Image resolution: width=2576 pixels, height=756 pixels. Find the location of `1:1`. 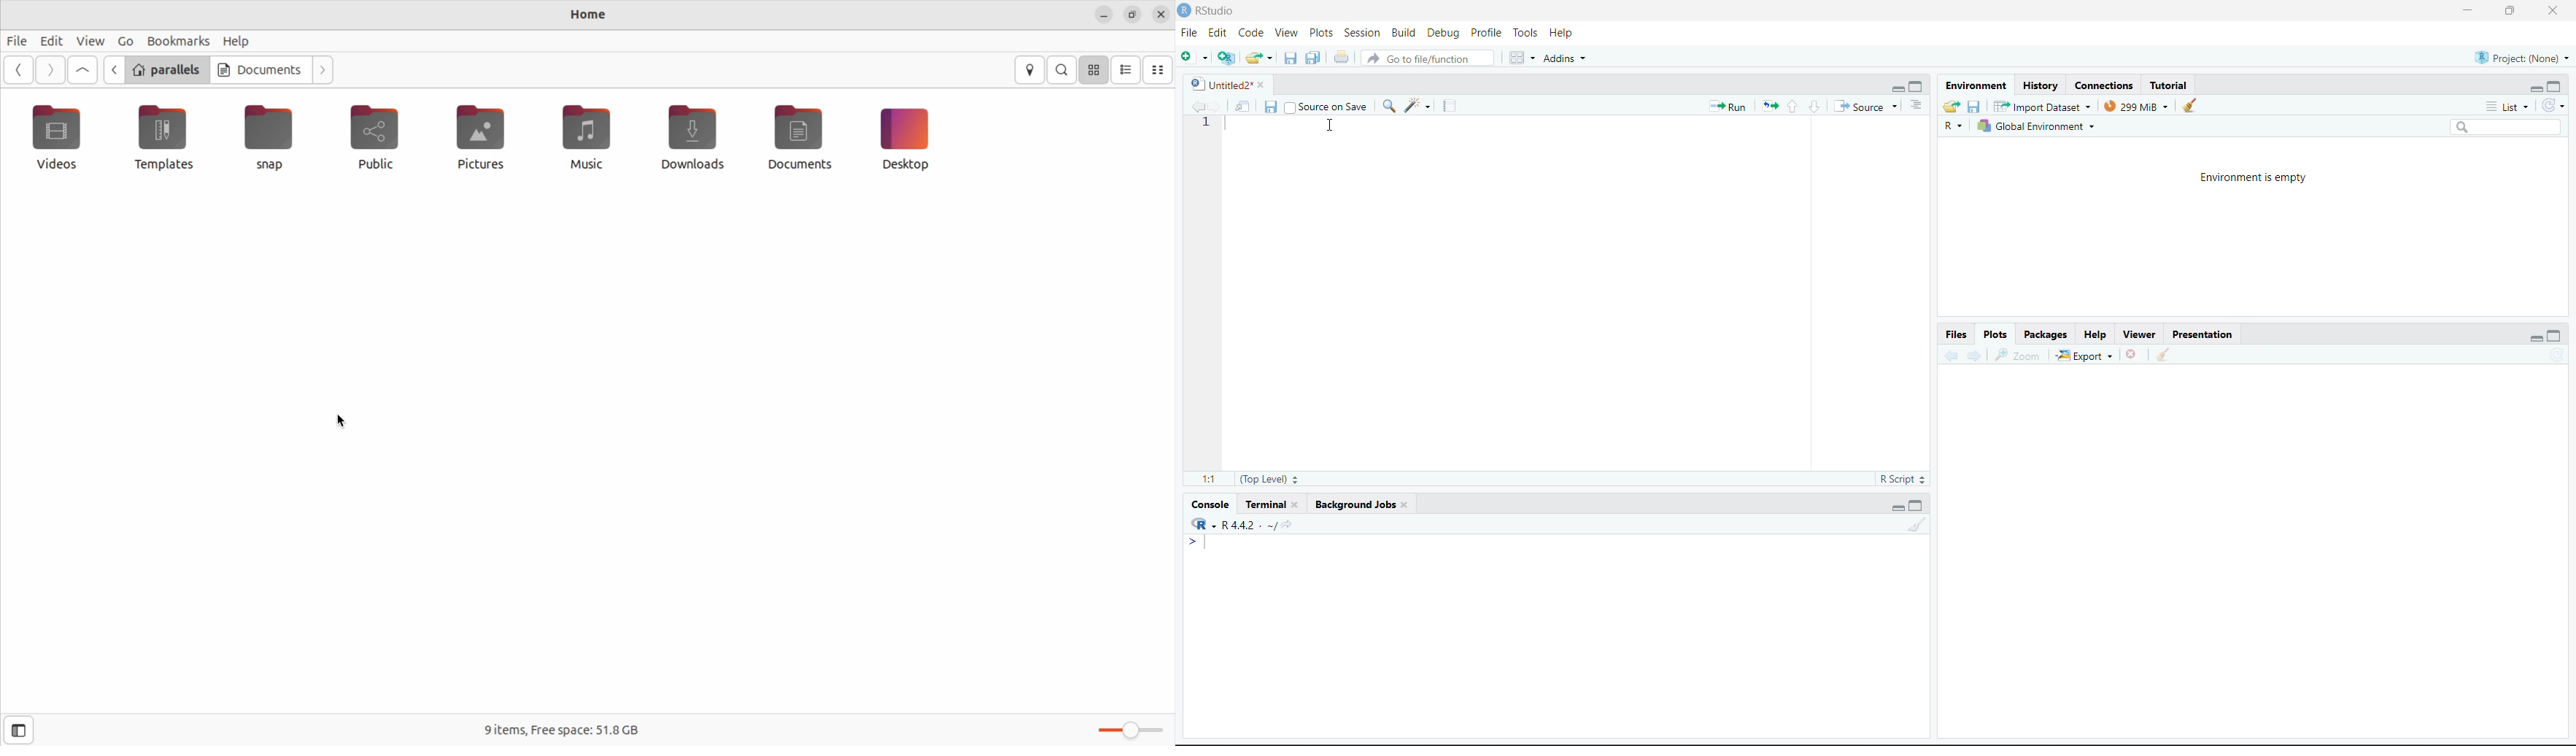

1:1 is located at coordinates (1210, 479).